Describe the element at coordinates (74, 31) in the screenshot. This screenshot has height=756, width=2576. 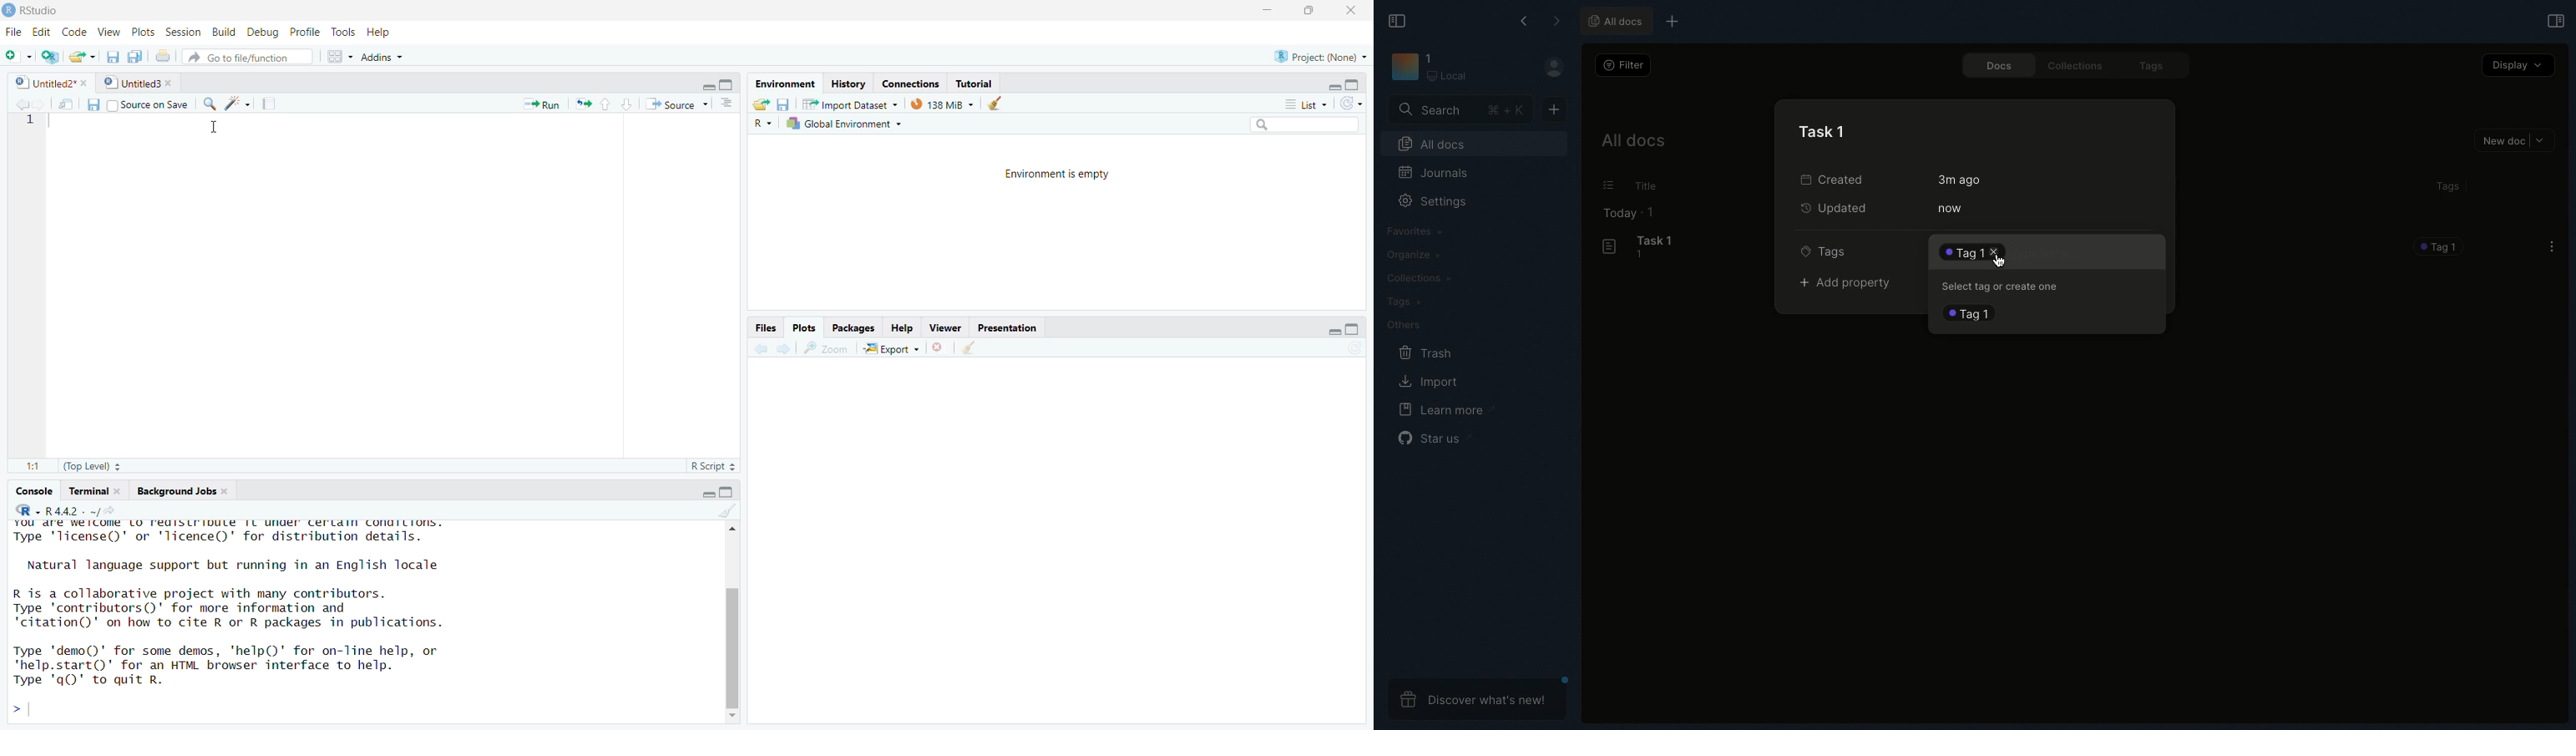
I see `Code` at that location.